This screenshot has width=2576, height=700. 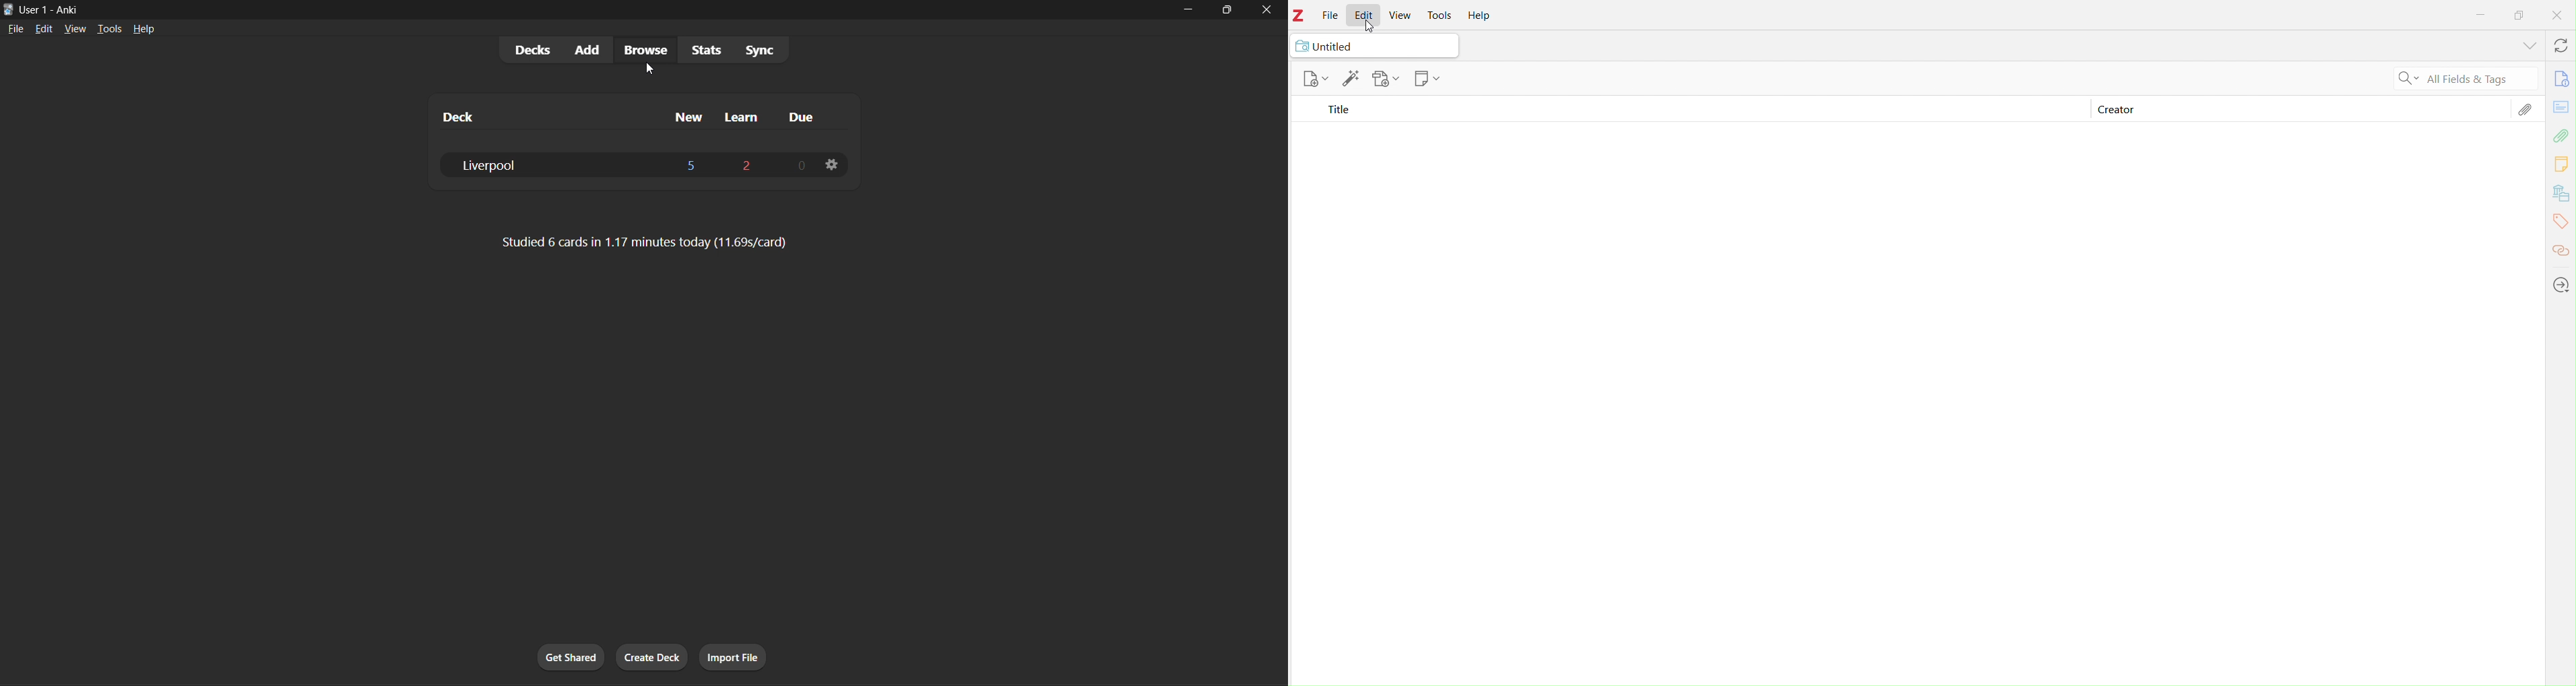 What do you see at coordinates (1338, 111) in the screenshot?
I see `Title` at bounding box center [1338, 111].